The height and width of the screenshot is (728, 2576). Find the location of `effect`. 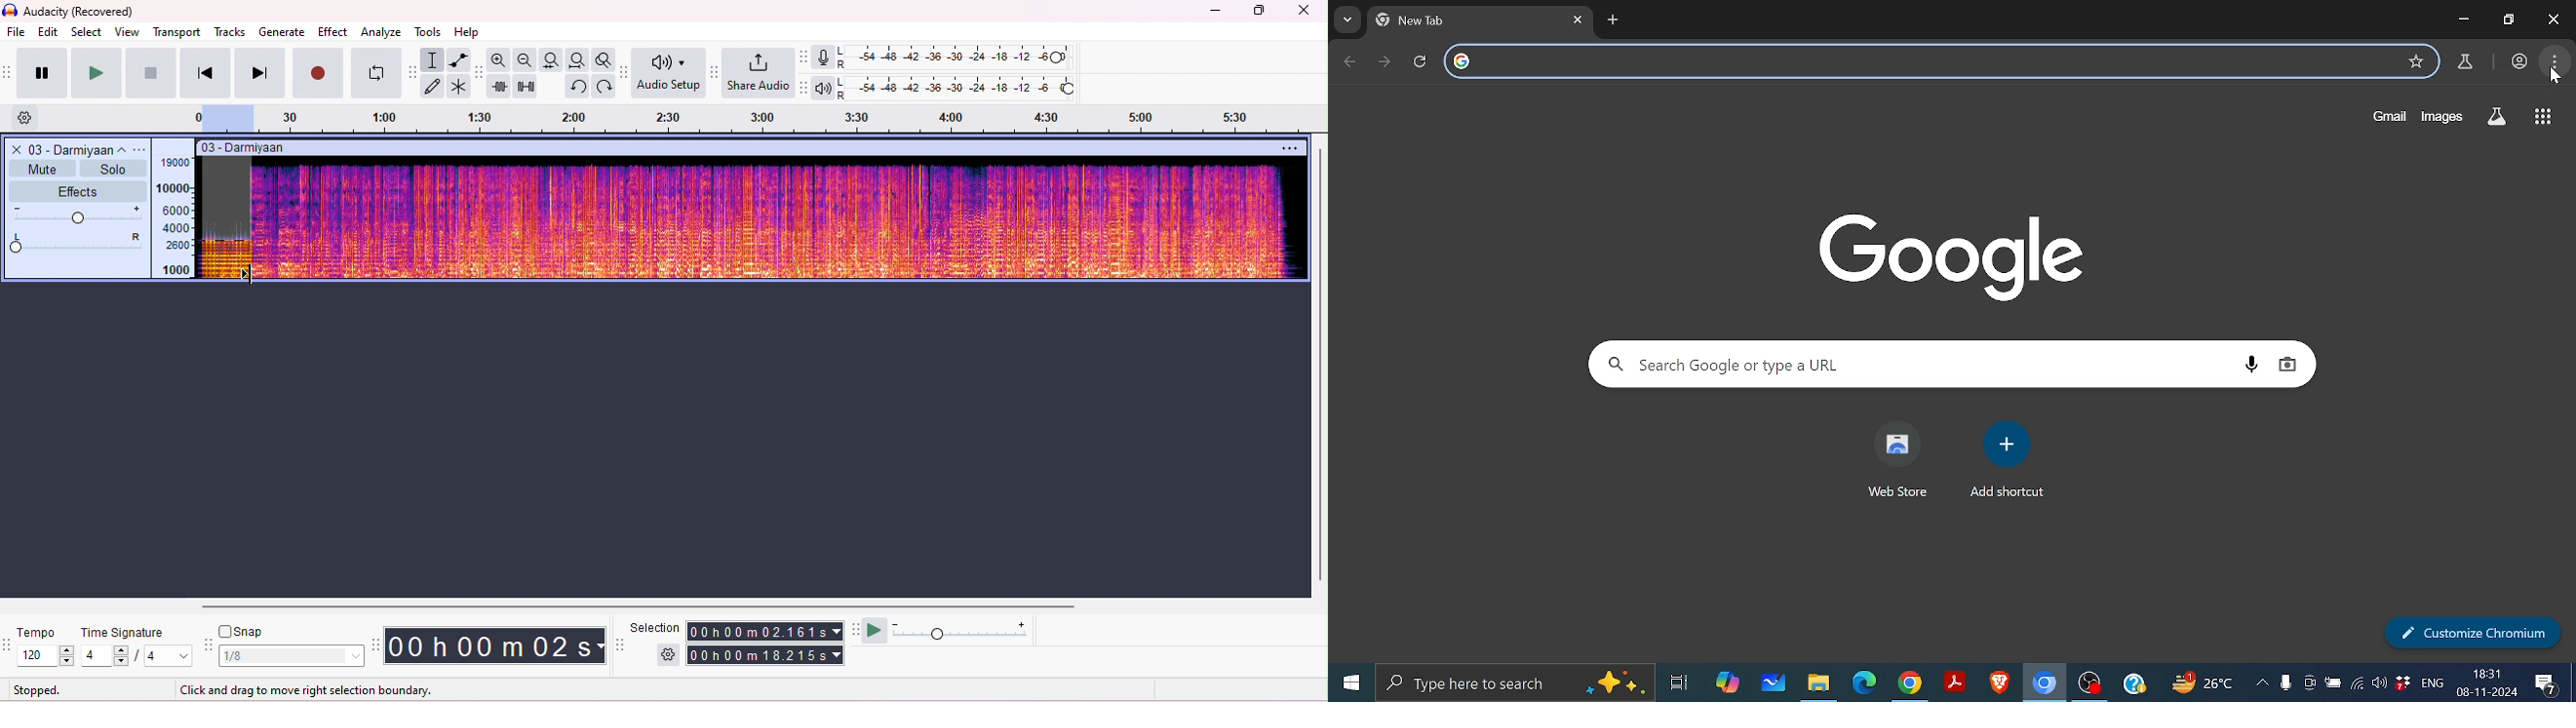

effect is located at coordinates (334, 31).